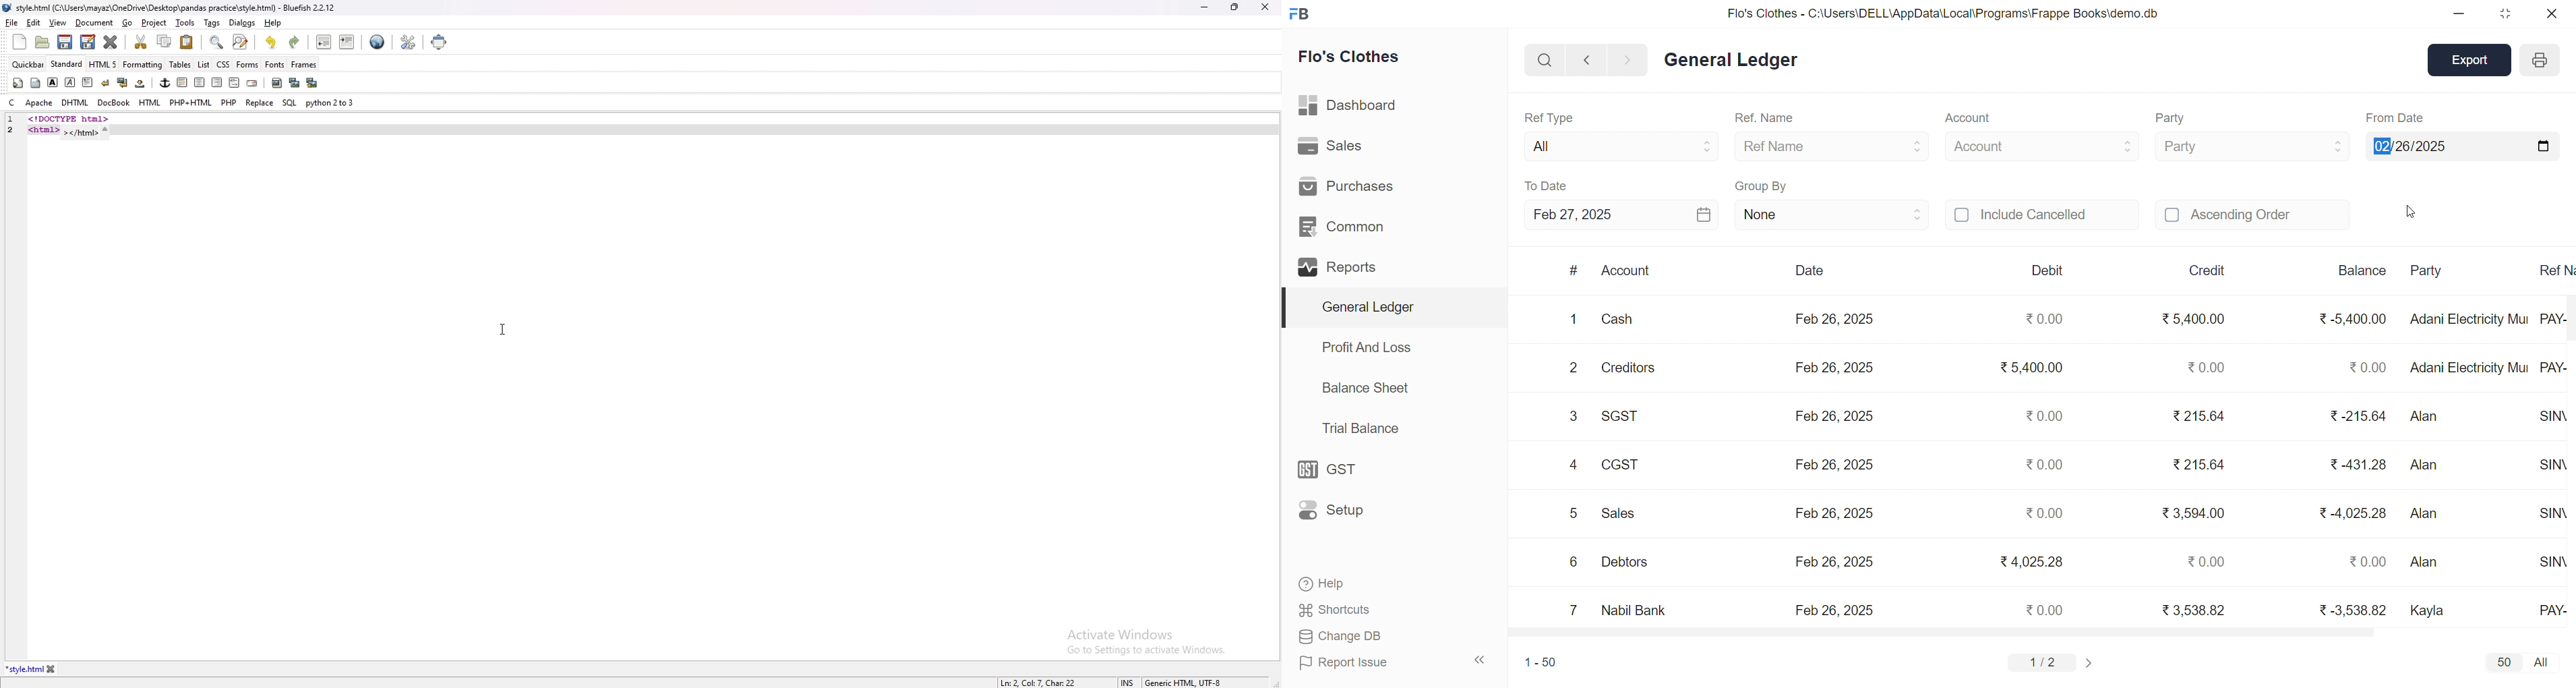  I want to click on SEARCH, so click(1543, 59).